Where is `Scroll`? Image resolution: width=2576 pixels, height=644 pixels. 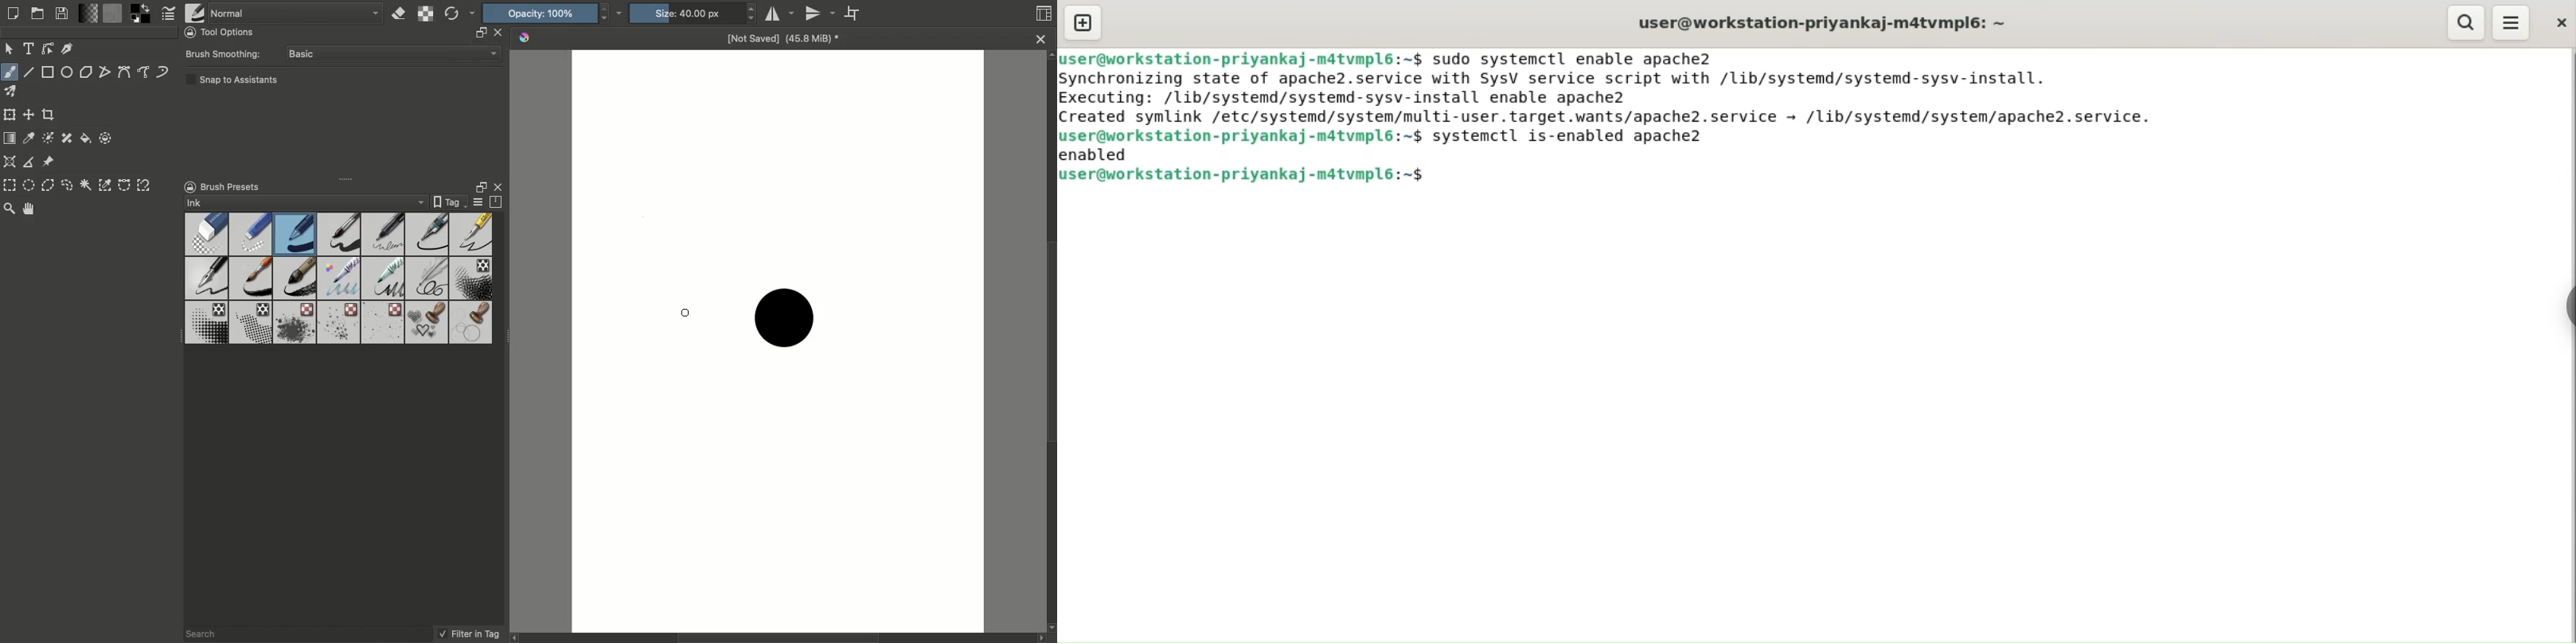
Scroll is located at coordinates (783, 637).